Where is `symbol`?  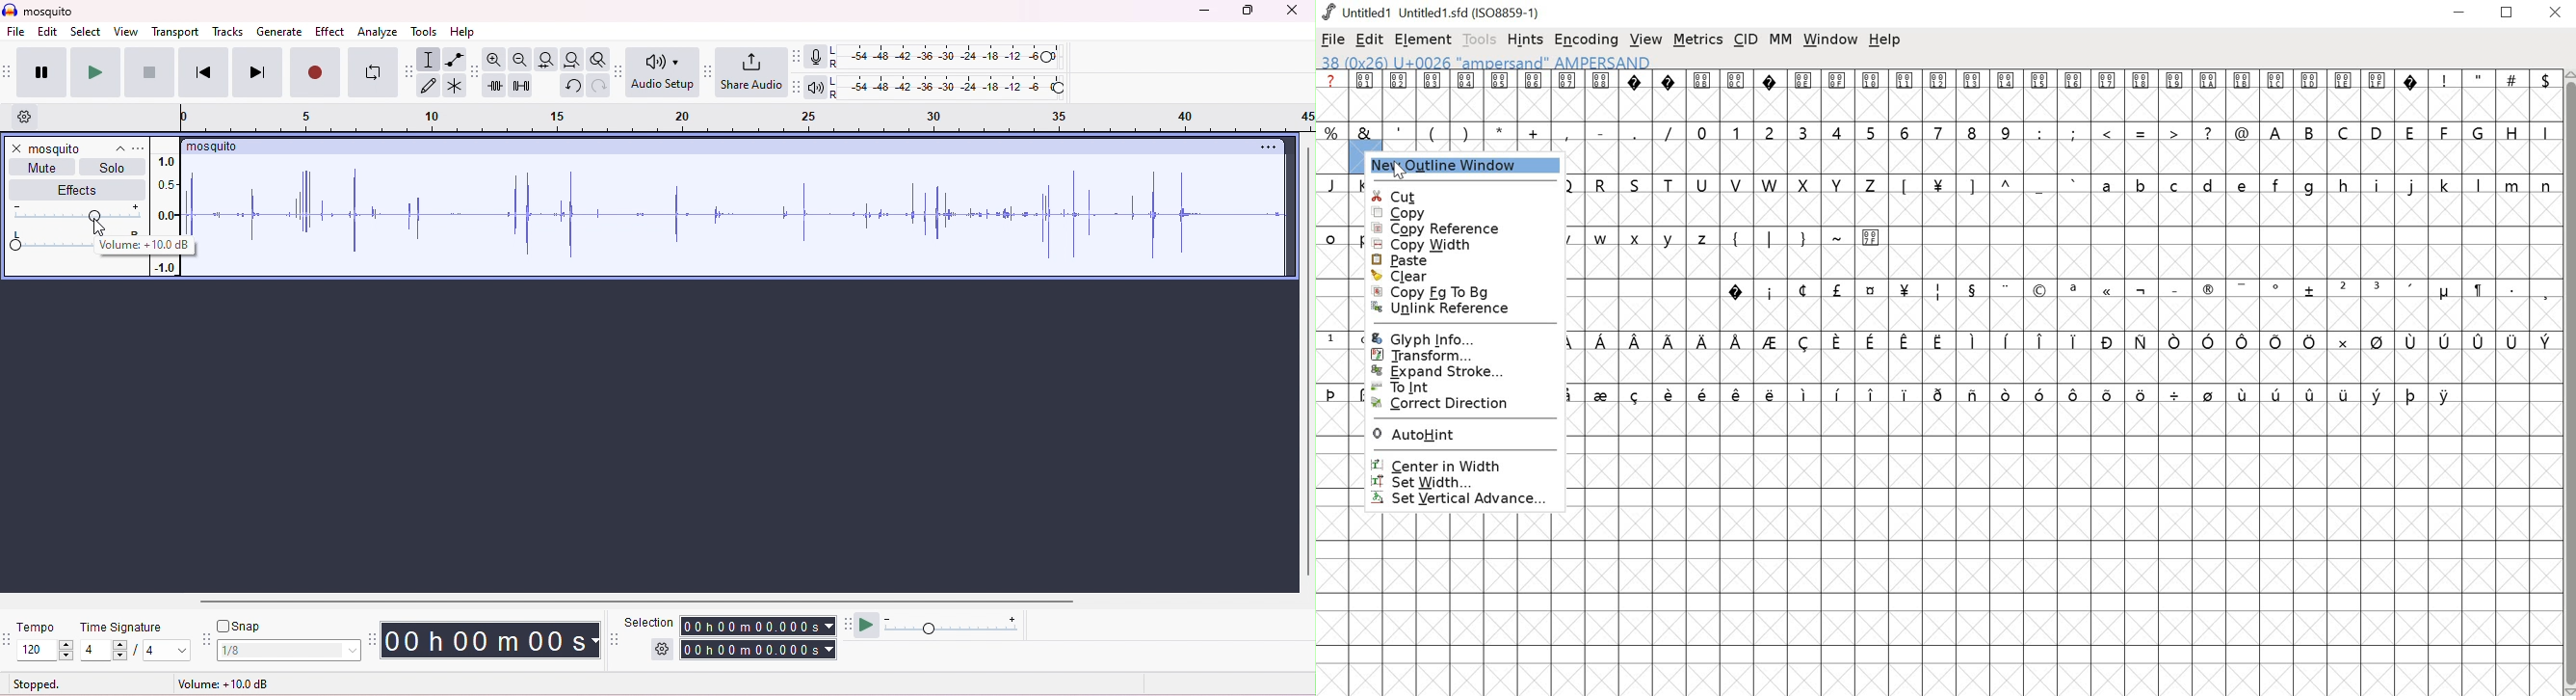
symbol is located at coordinates (1974, 393).